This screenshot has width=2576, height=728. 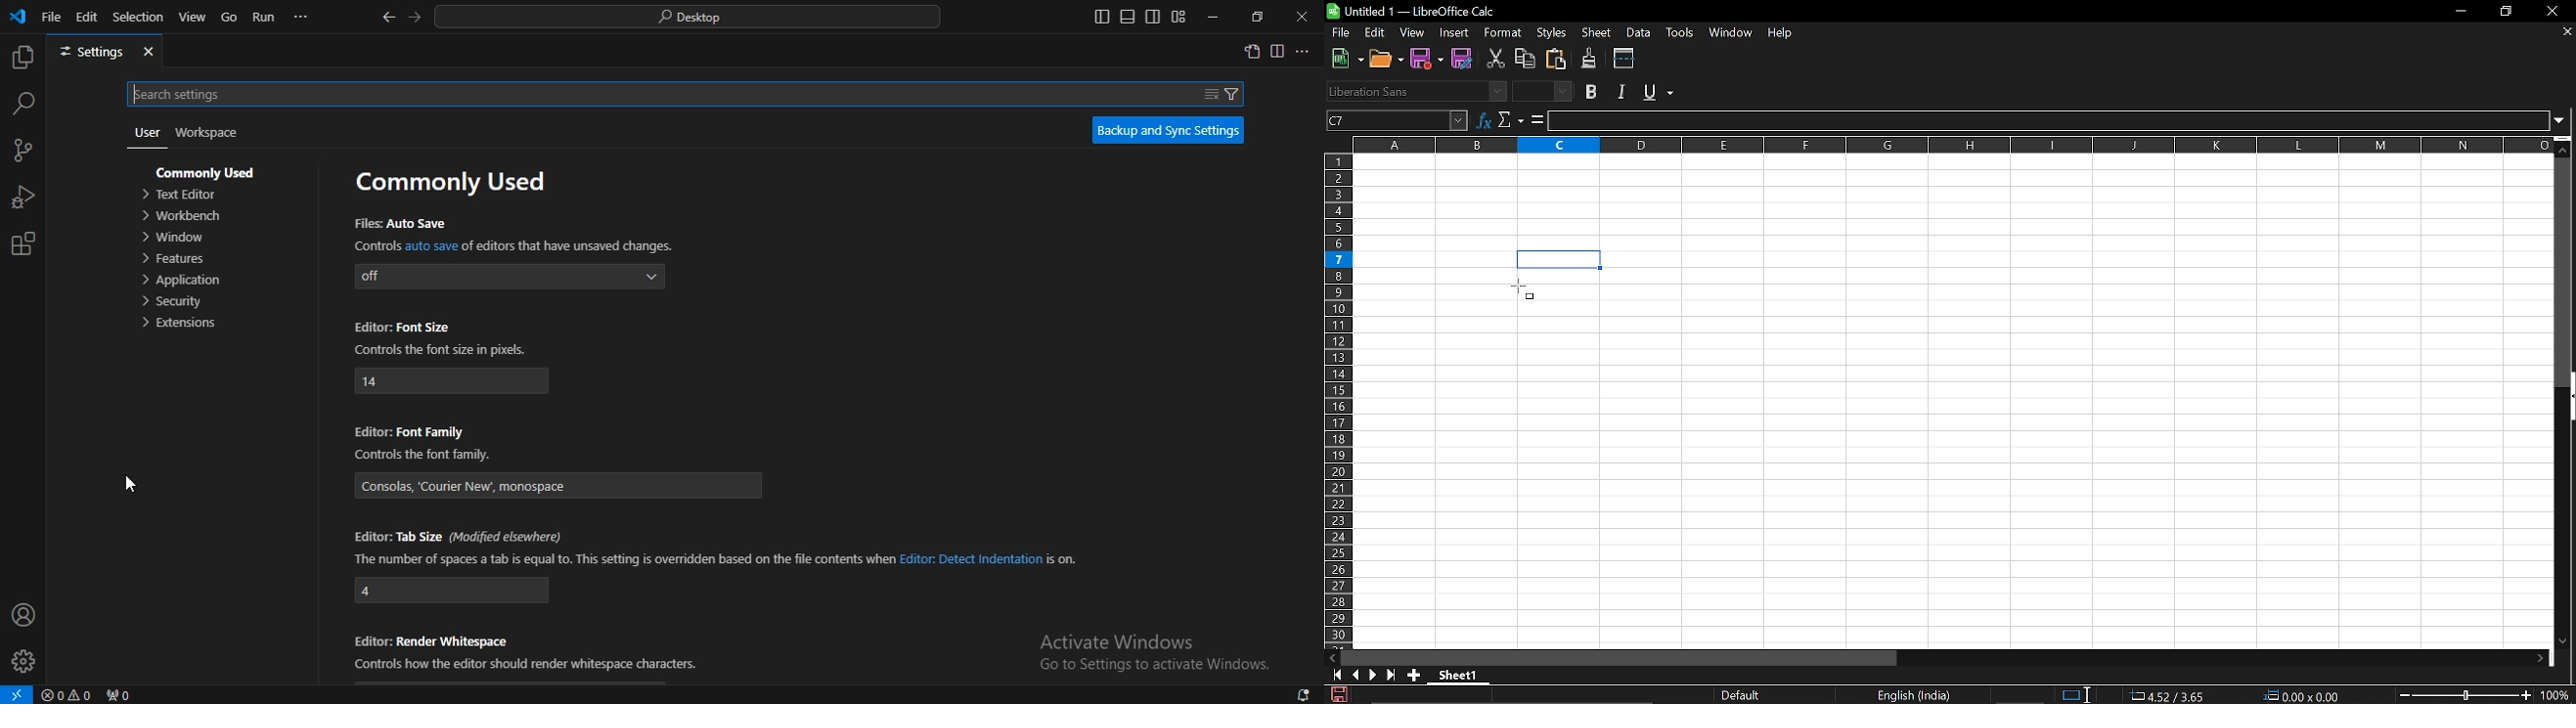 What do you see at coordinates (456, 184) in the screenshot?
I see `text` at bounding box center [456, 184].